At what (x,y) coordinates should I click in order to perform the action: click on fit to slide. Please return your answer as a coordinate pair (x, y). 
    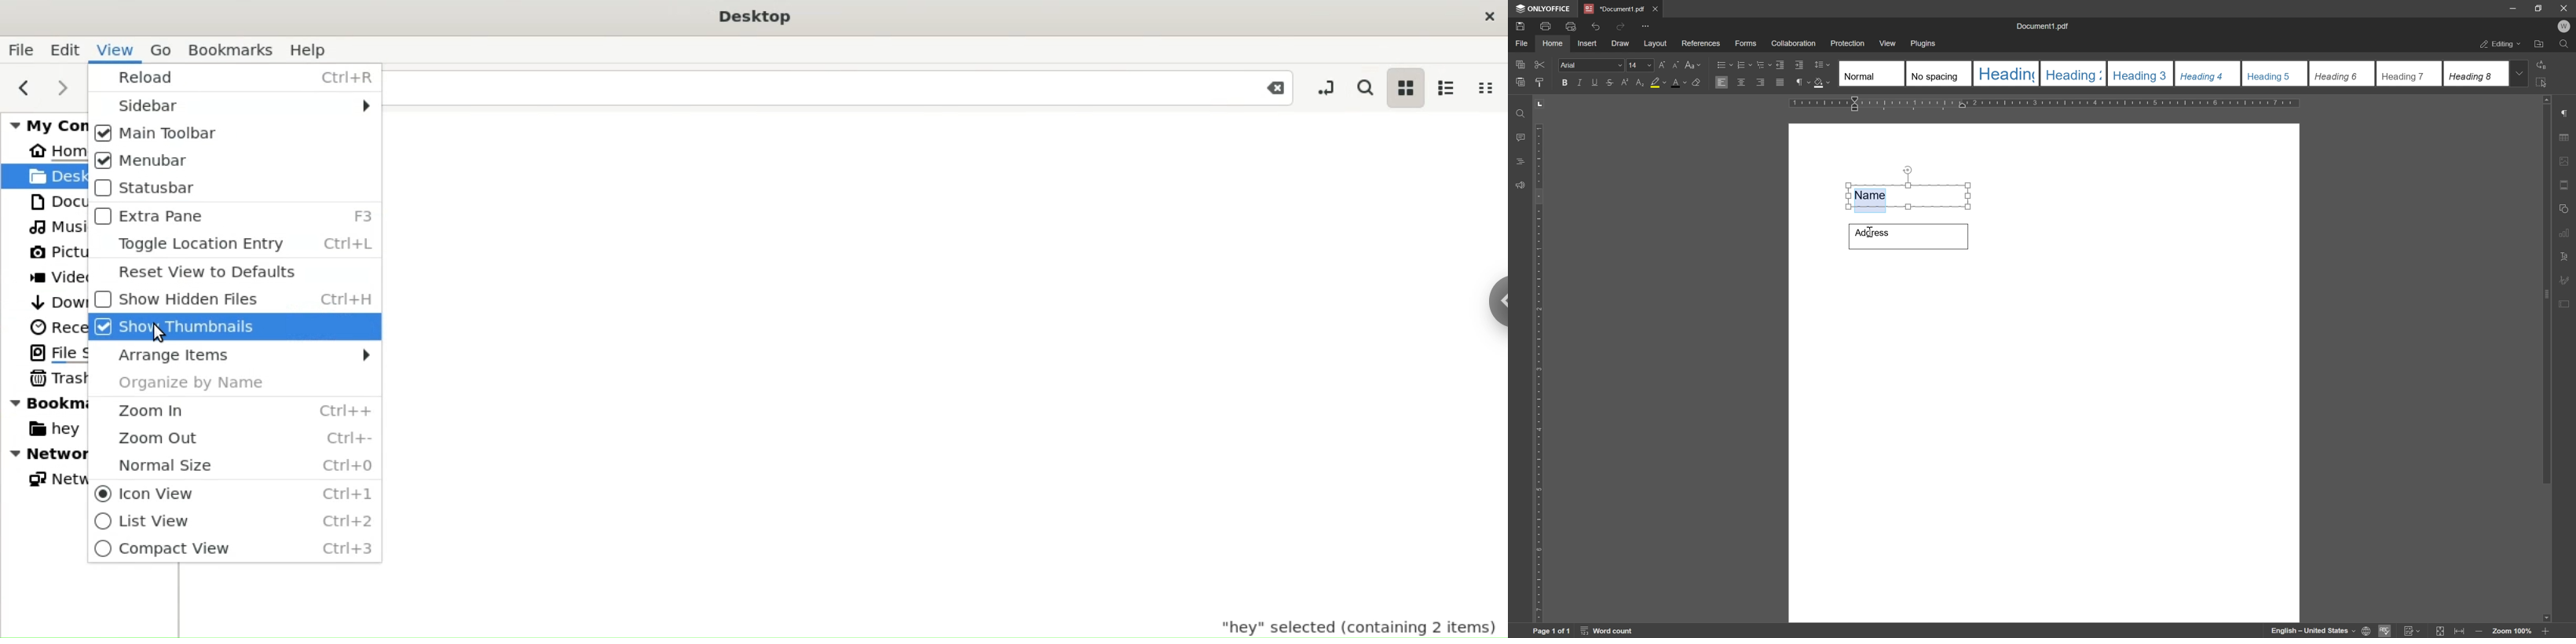
    Looking at the image, I should click on (2439, 631).